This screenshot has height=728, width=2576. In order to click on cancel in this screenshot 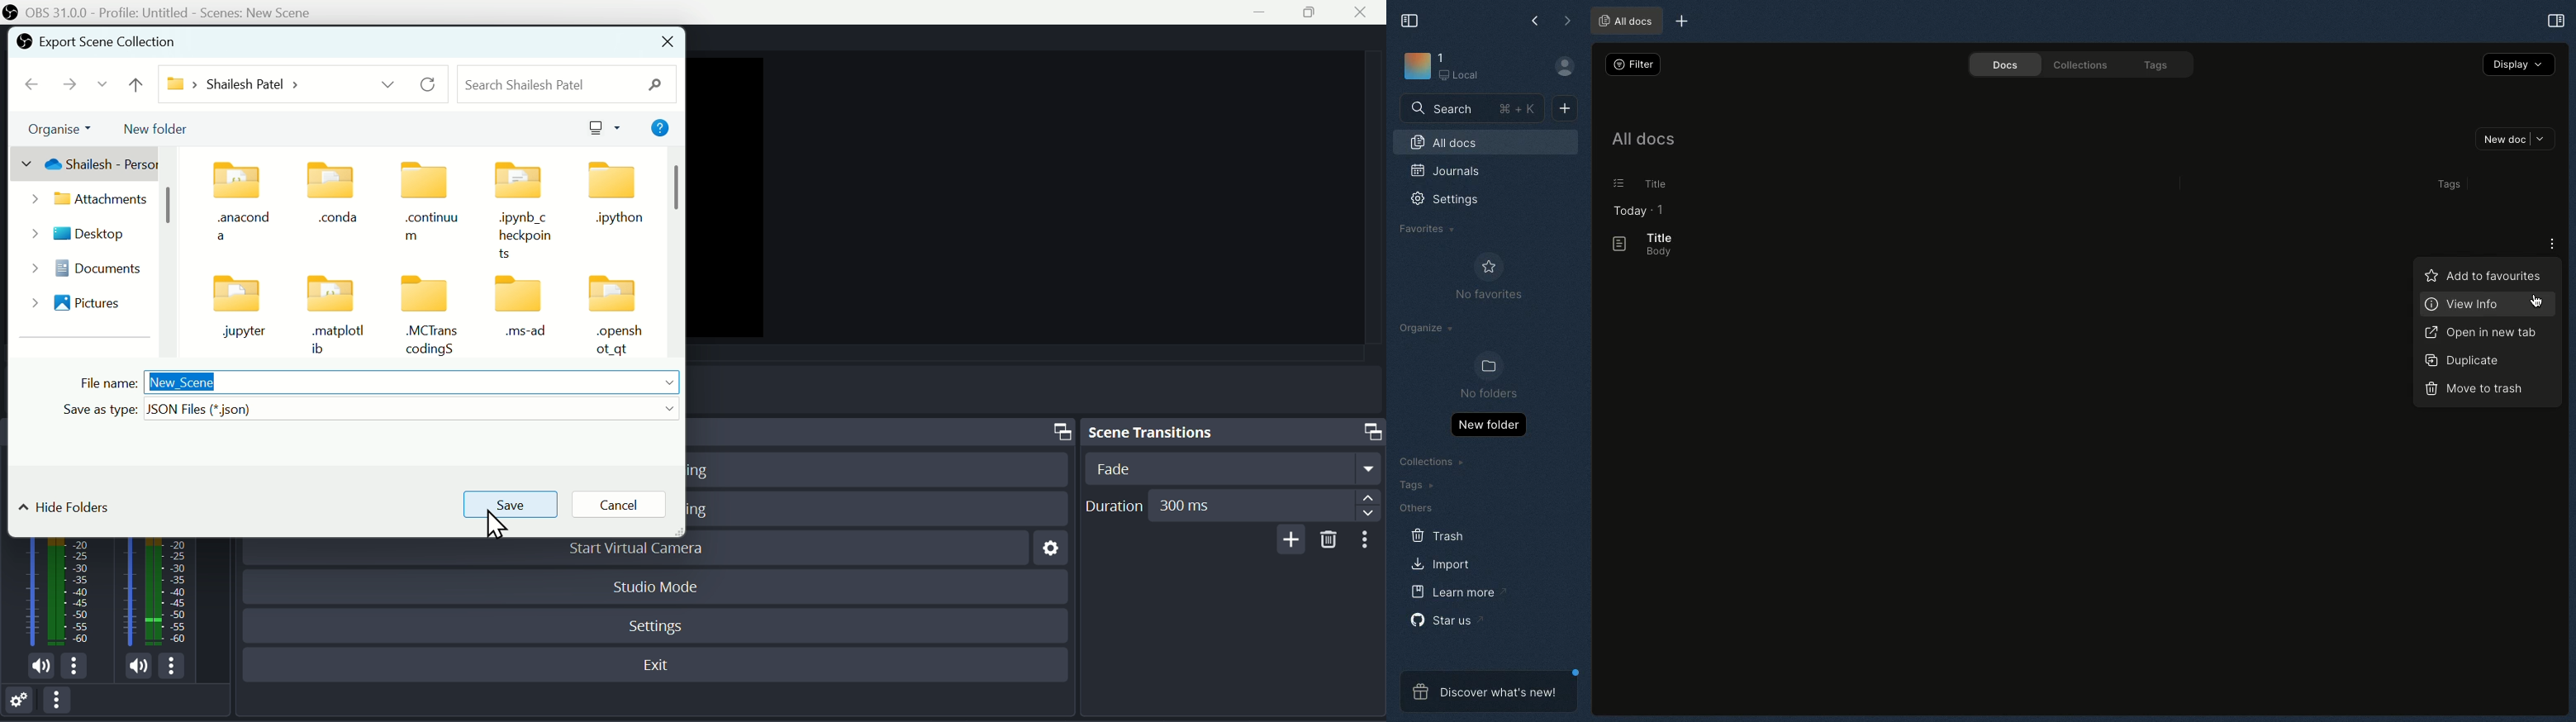, I will do `click(620, 503)`.